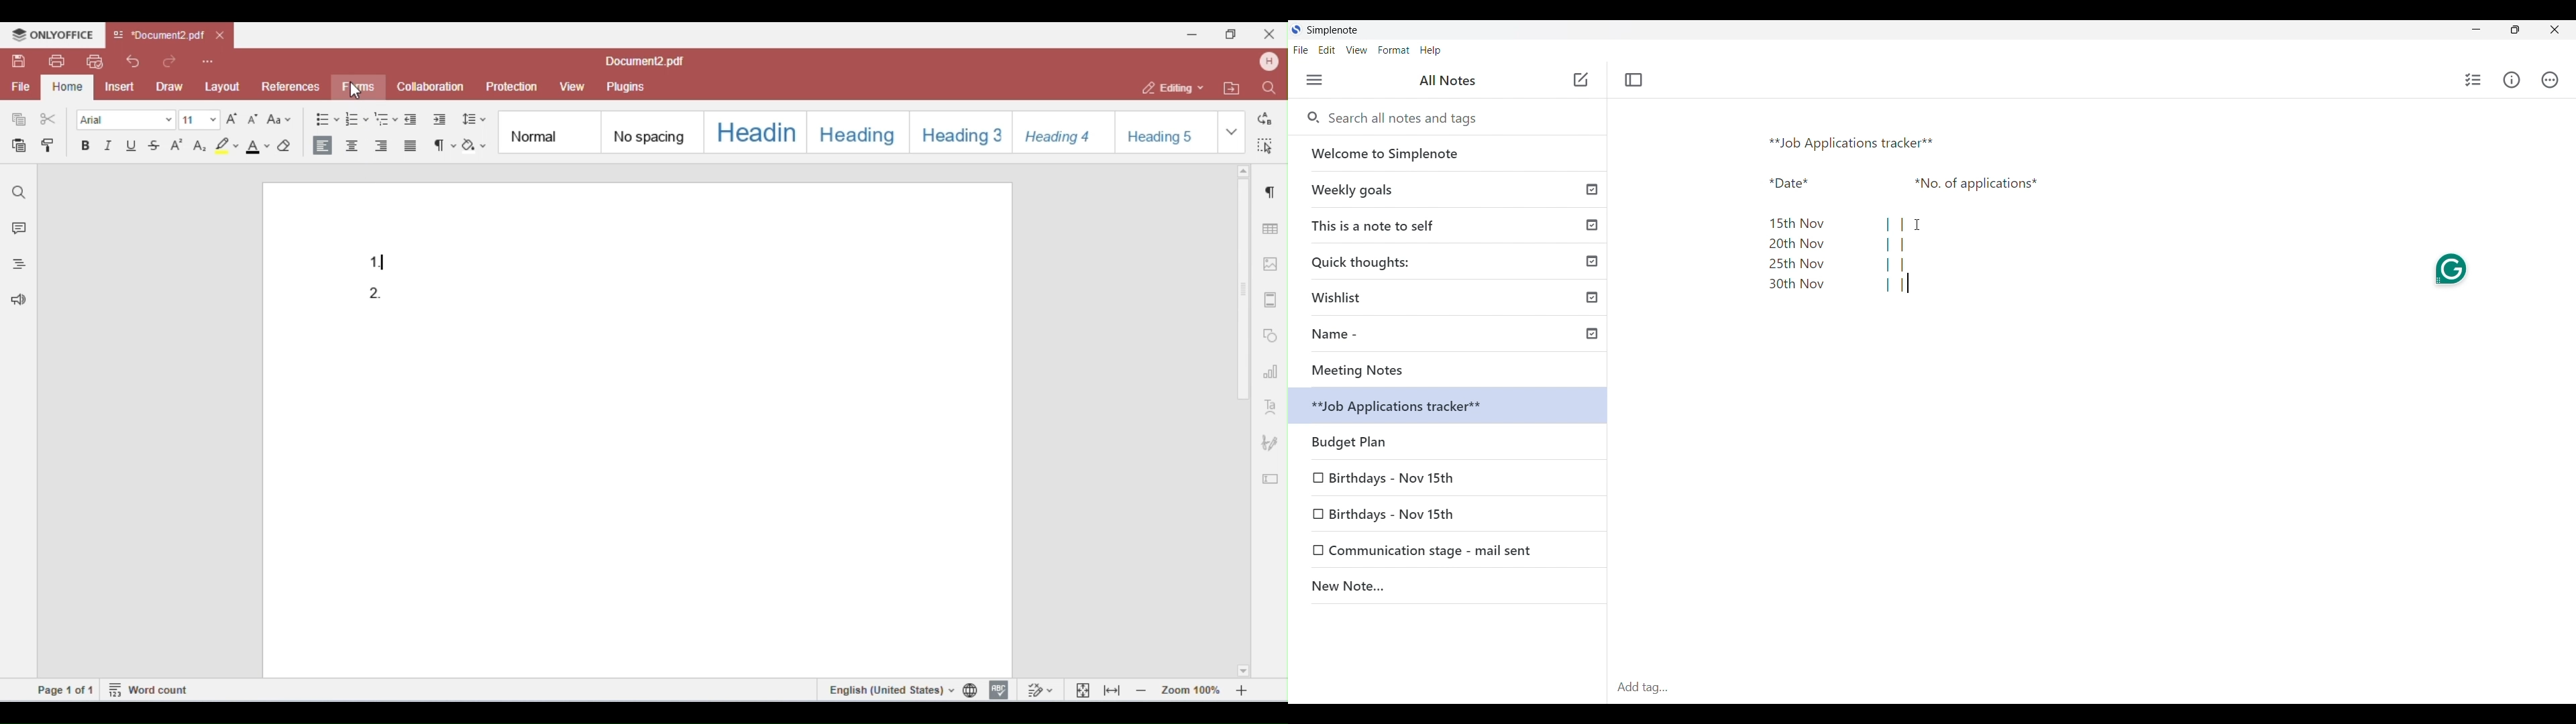  Describe the element at coordinates (2449, 270) in the screenshot. I see `Grammarly extension on` at that location.